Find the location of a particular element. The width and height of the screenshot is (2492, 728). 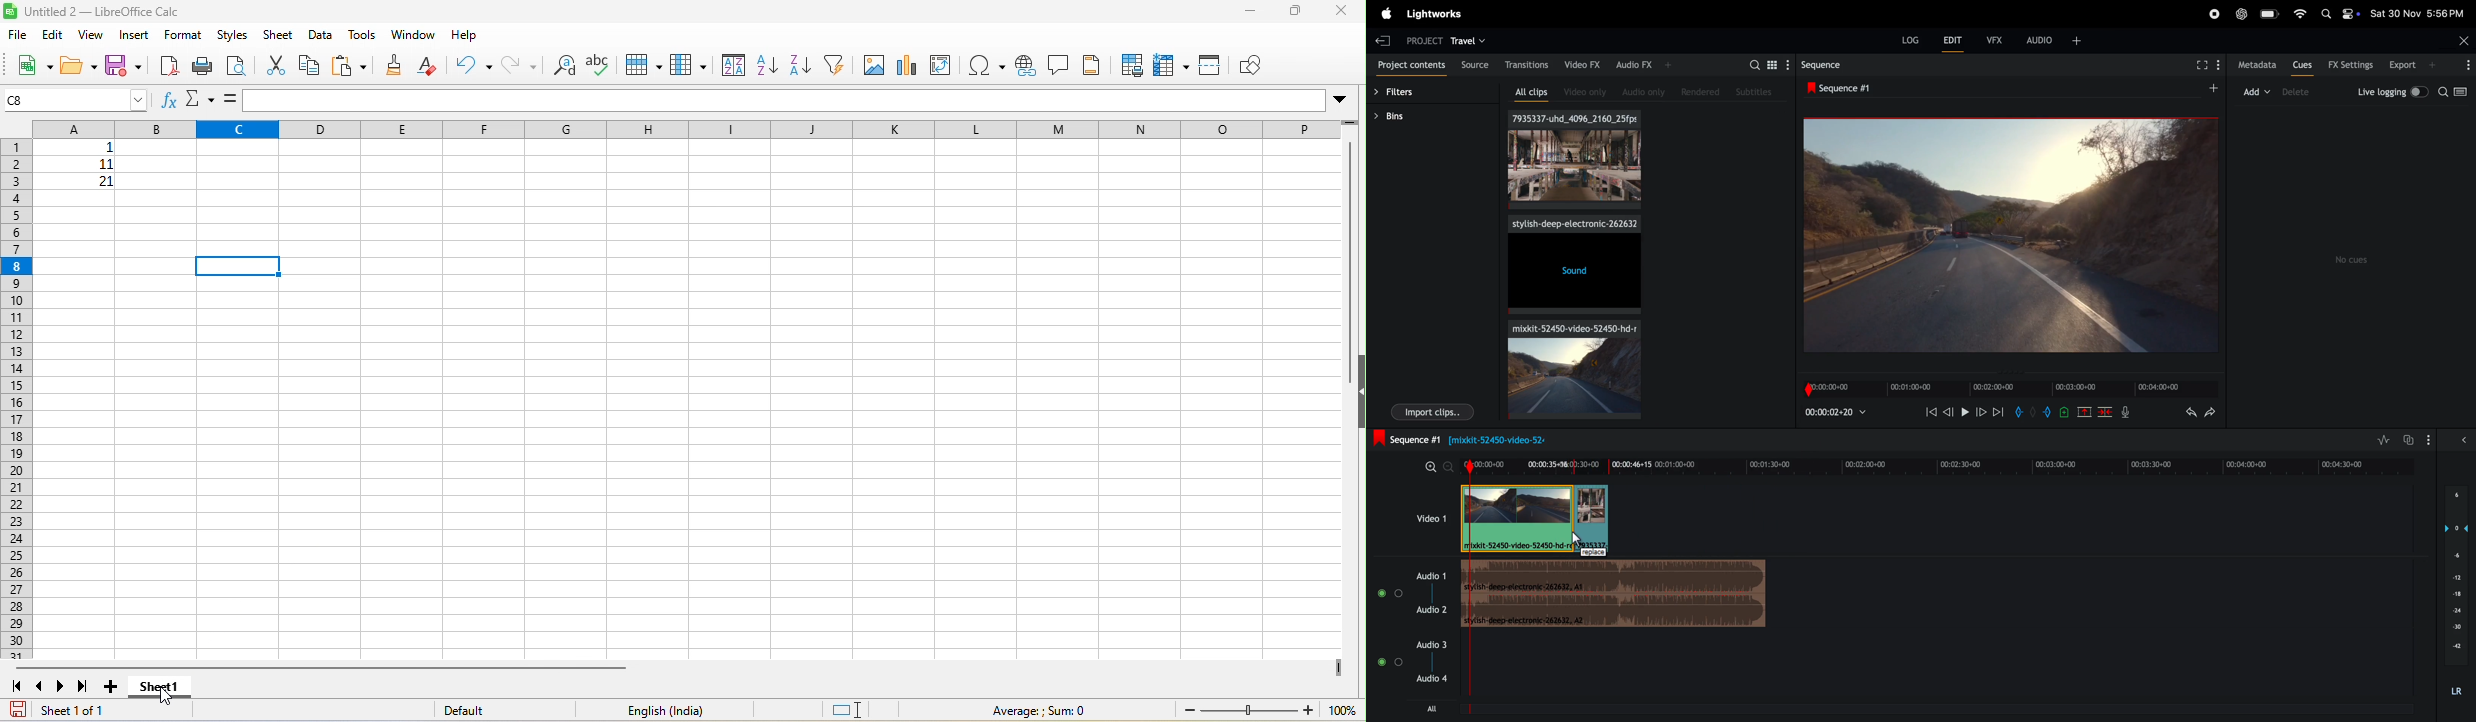

hyperlink is located at coordinates (1024, 64).